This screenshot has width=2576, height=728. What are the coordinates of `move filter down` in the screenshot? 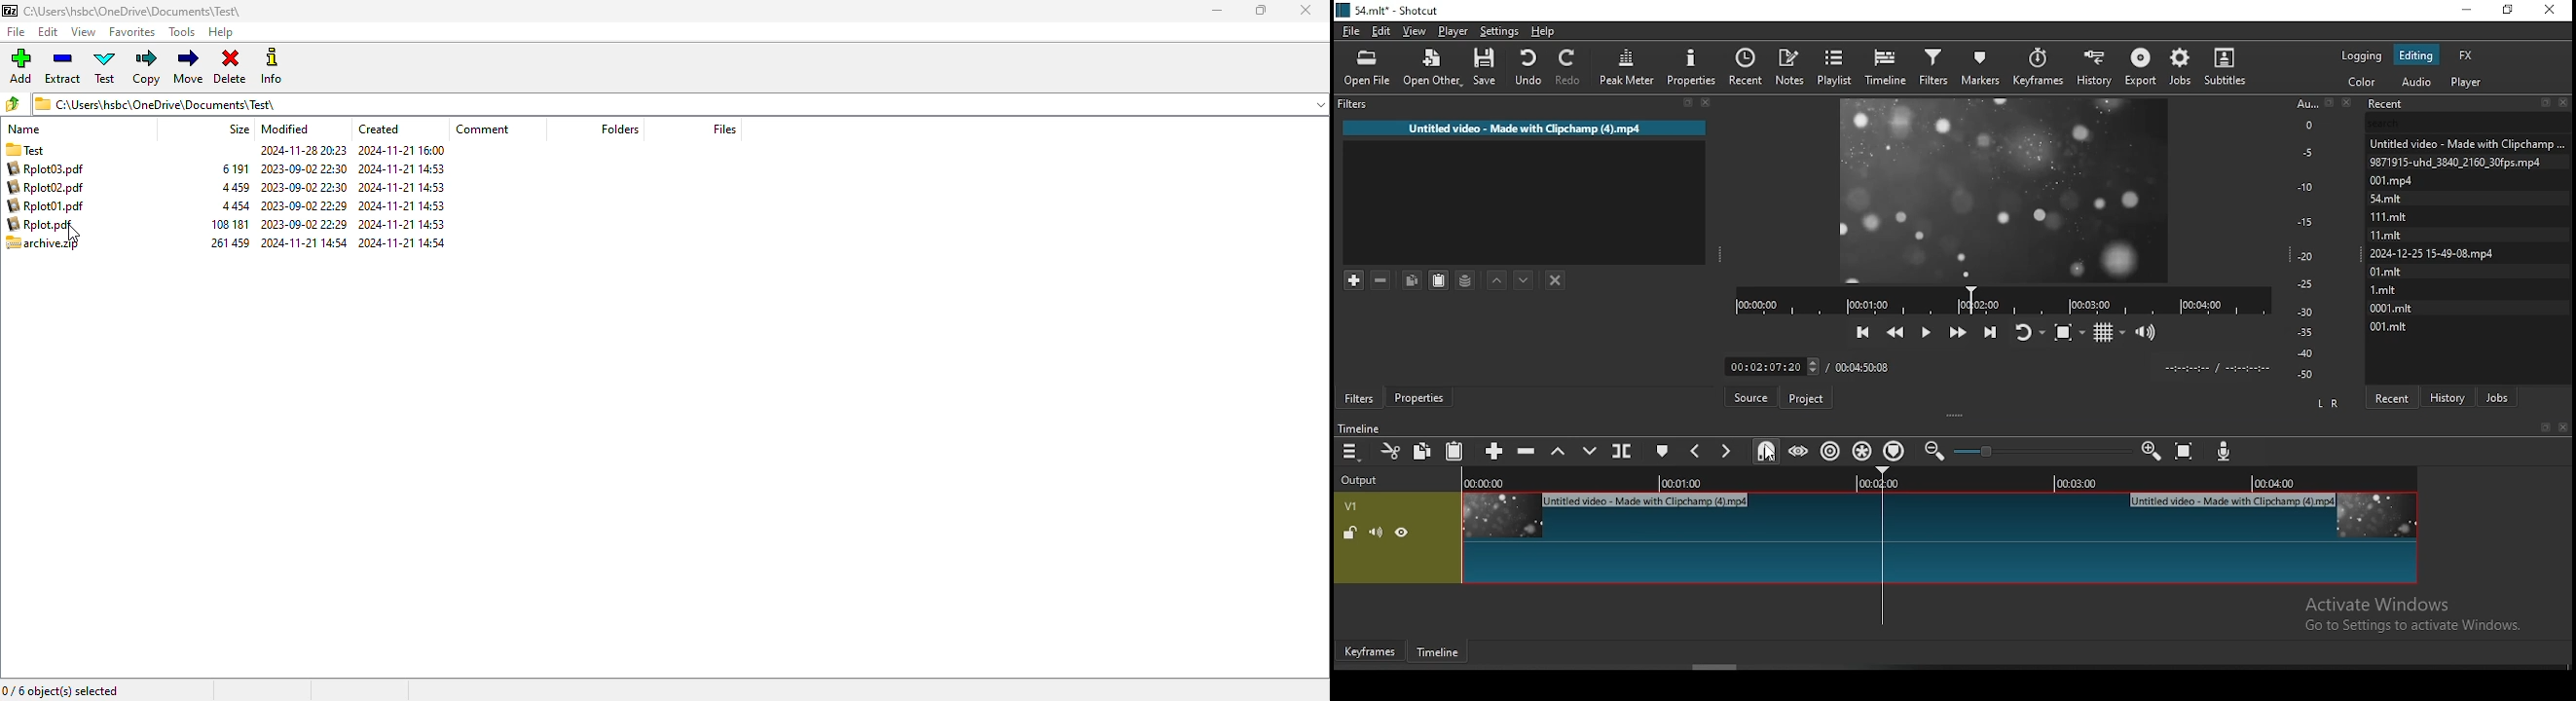 It's located at (1526, 279).